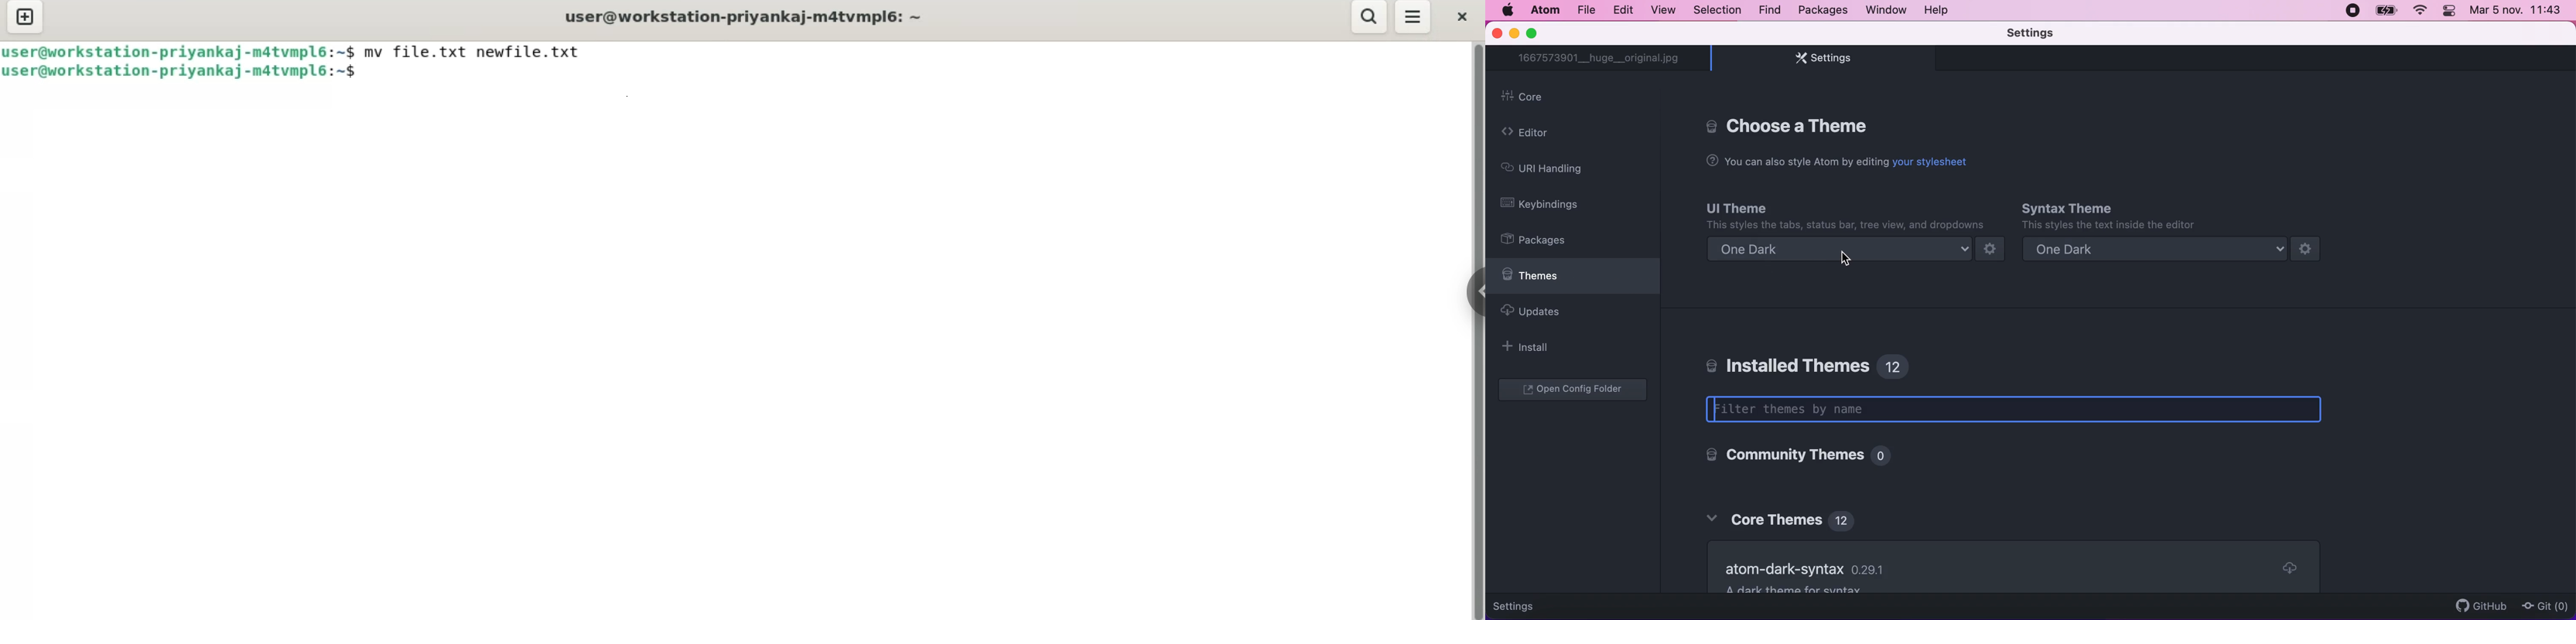 The width and height of the screenshot is (2576, 644). Describe the element at coordinates (2420, 11) in the screenshot. I see `wifi` at that location.